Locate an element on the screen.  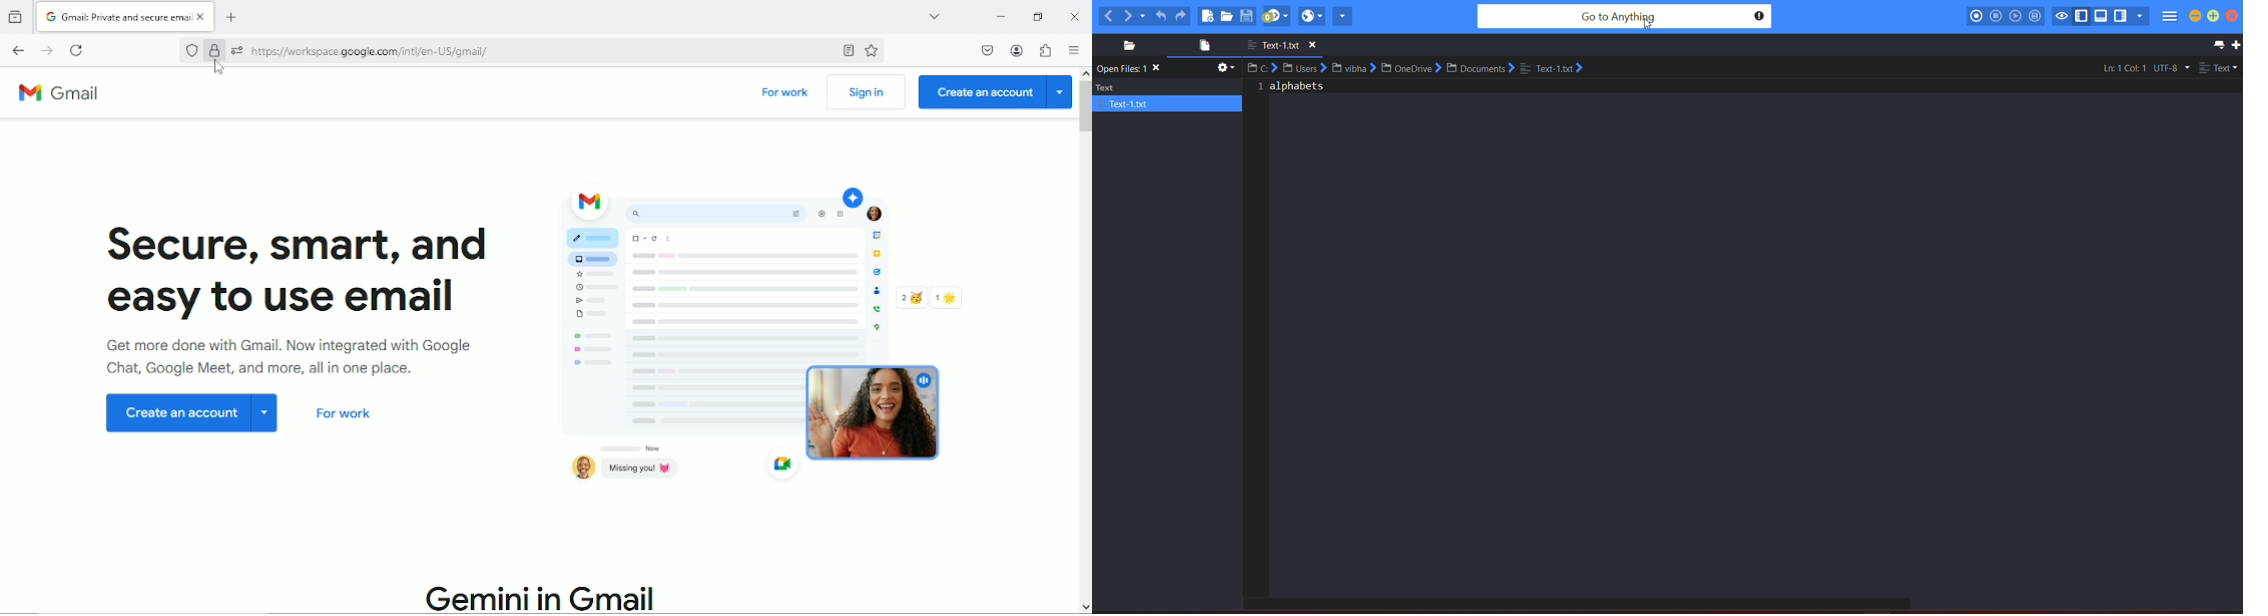
text is located at coordinates (1168, 95).